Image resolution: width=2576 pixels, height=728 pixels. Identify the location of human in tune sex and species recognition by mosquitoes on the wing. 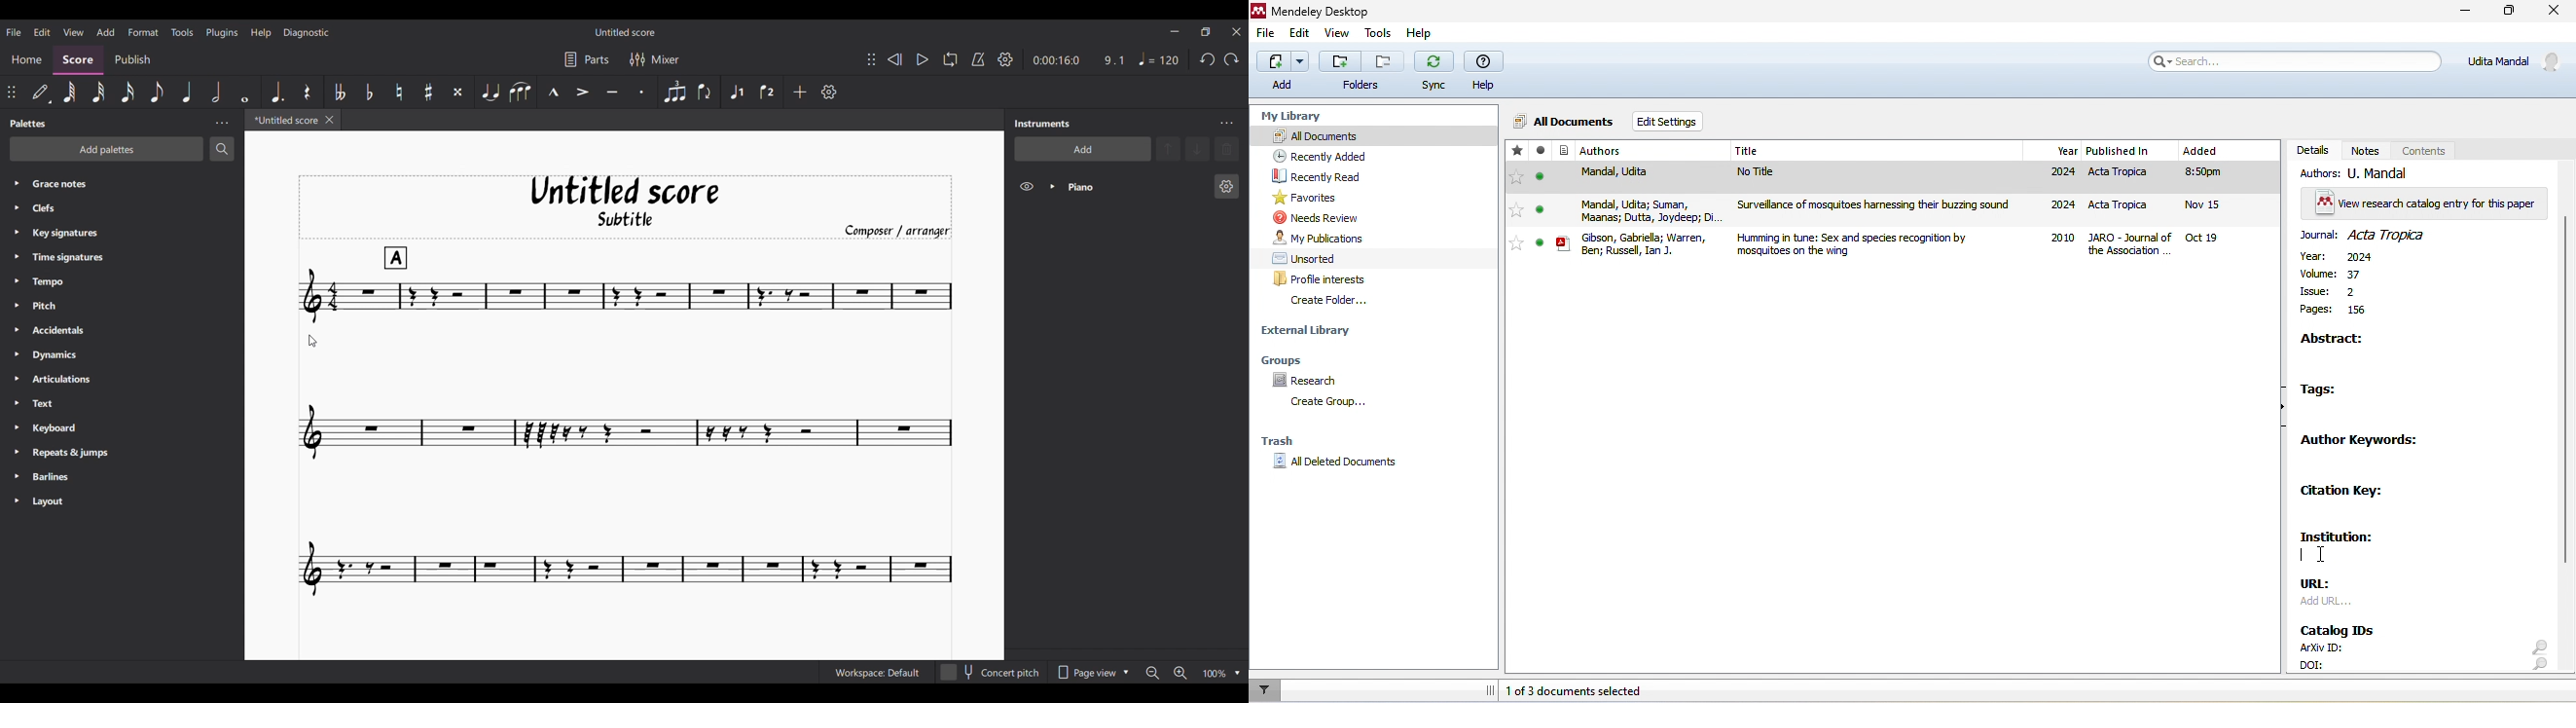
(1881, 243).